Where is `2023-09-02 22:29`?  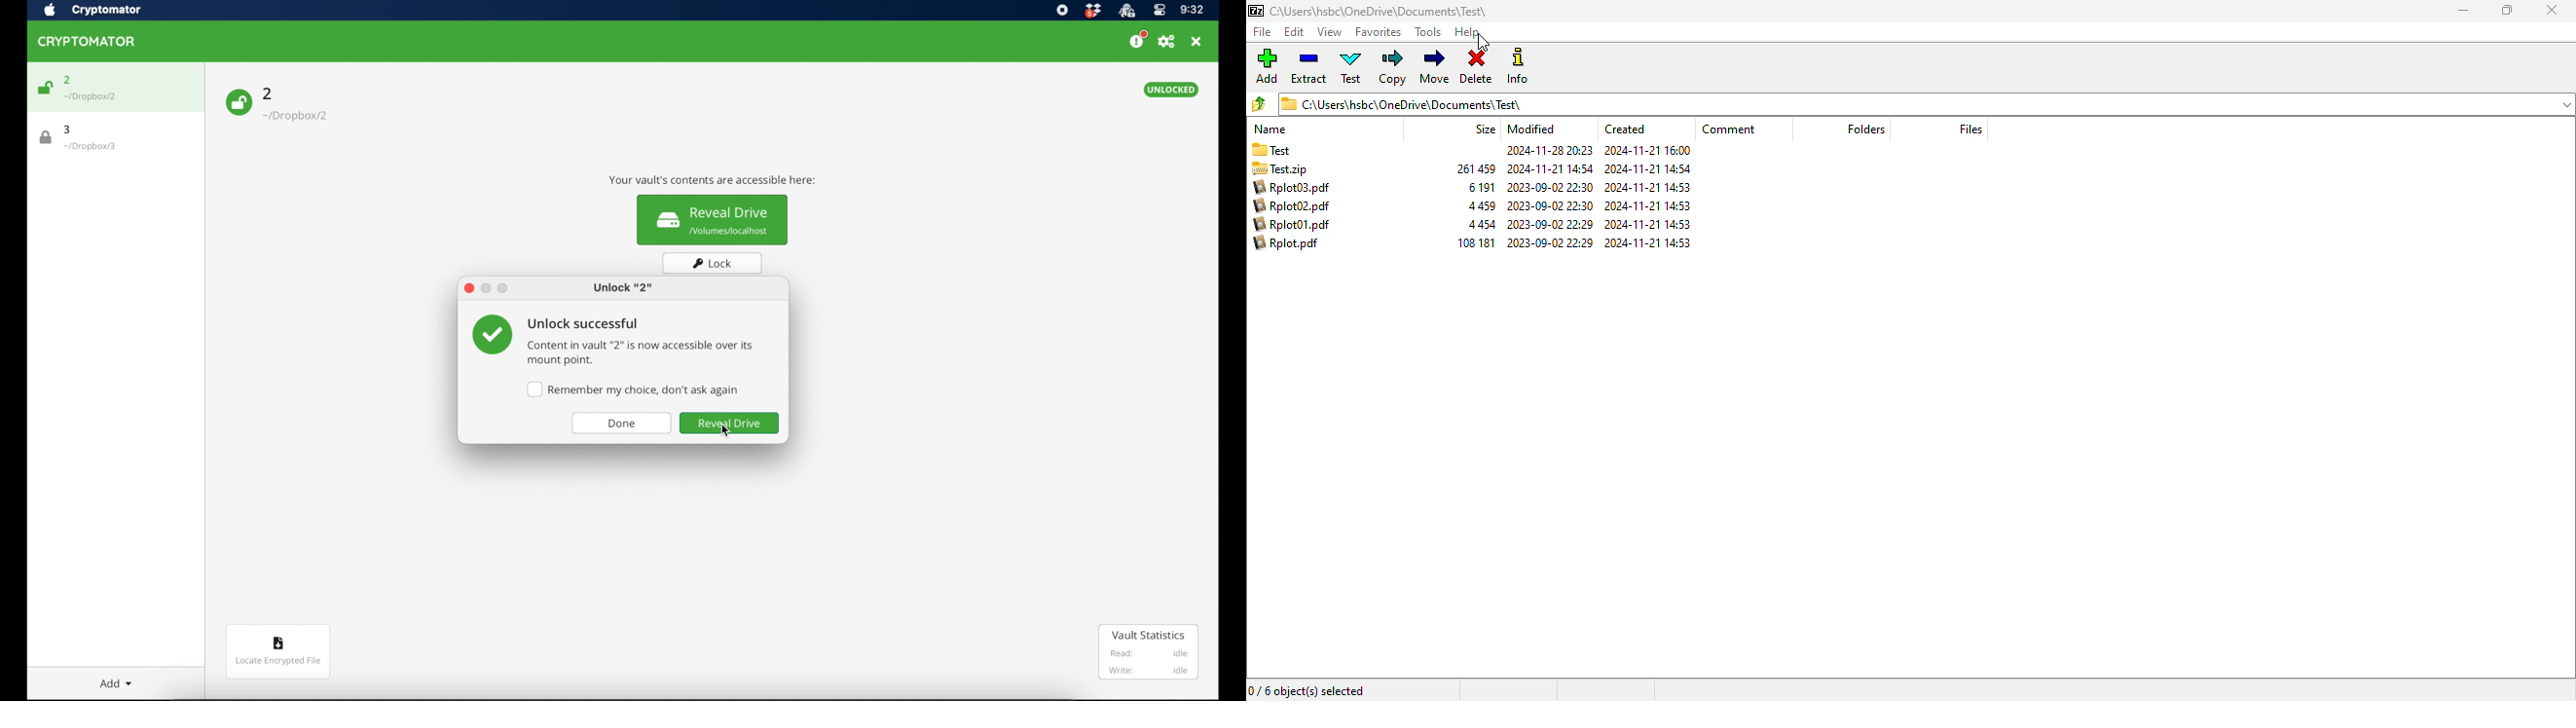 2023-09-02 22:29 is located at coordinates (1550, 243).